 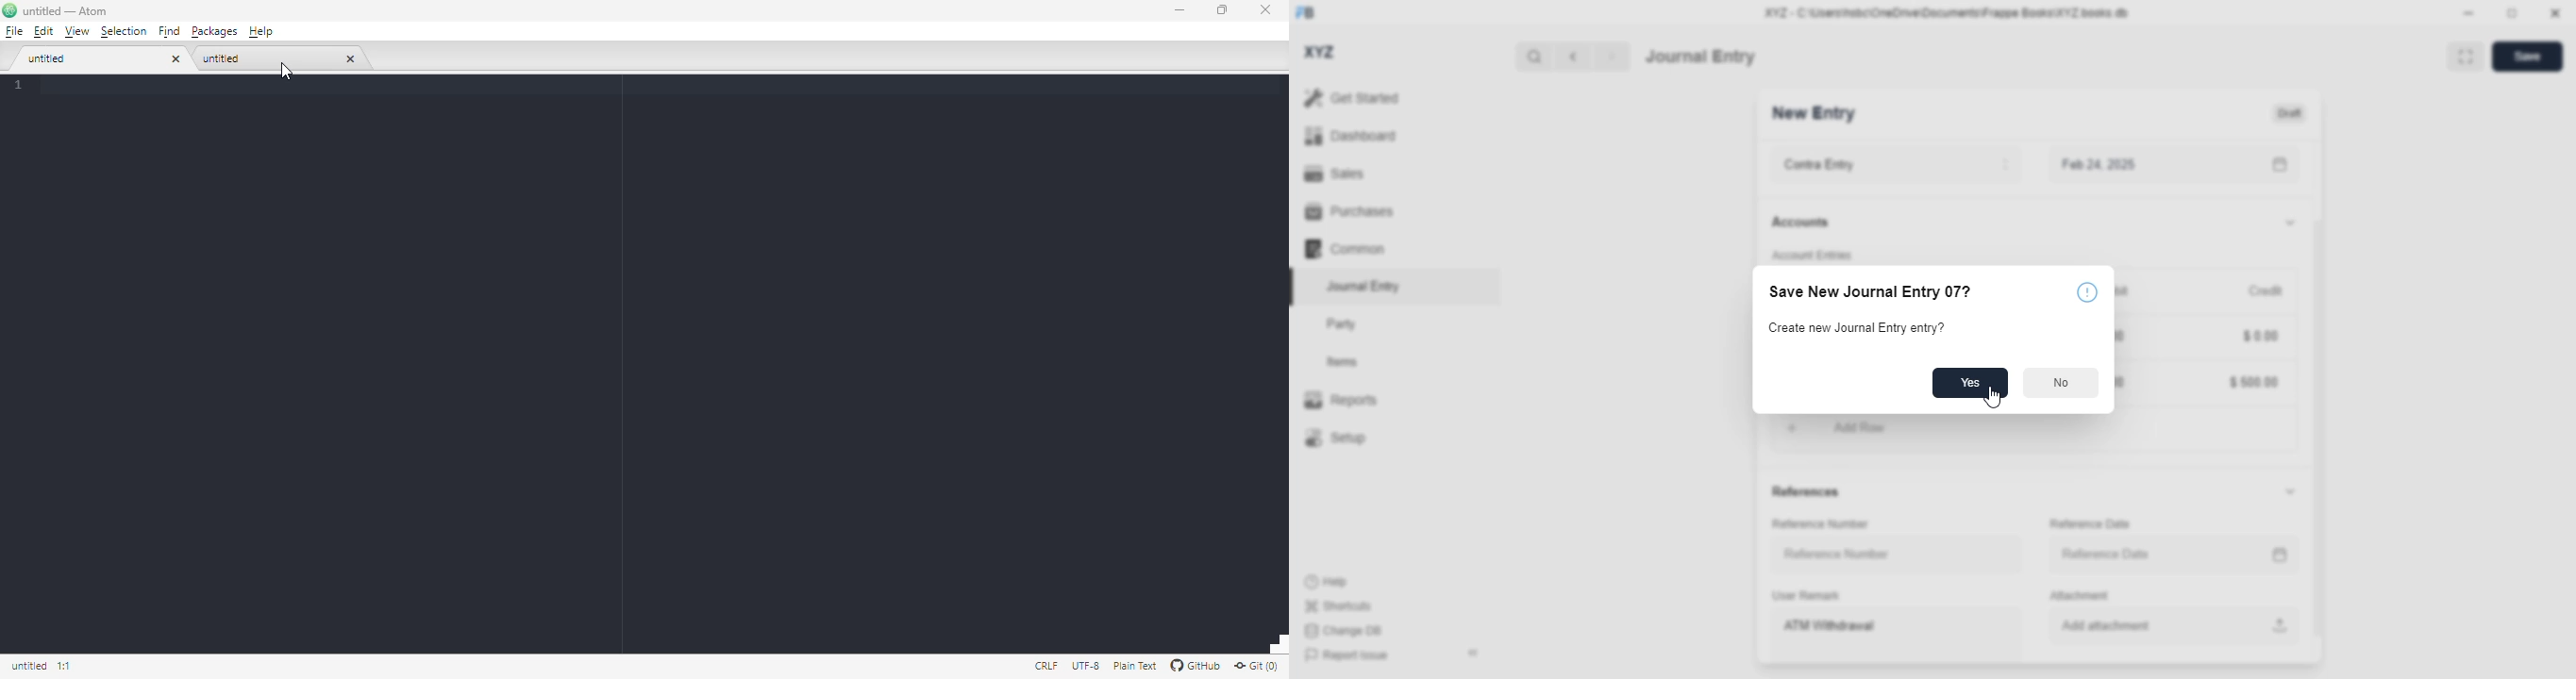 I want to click on cursor, so click(x=1992, y=398).